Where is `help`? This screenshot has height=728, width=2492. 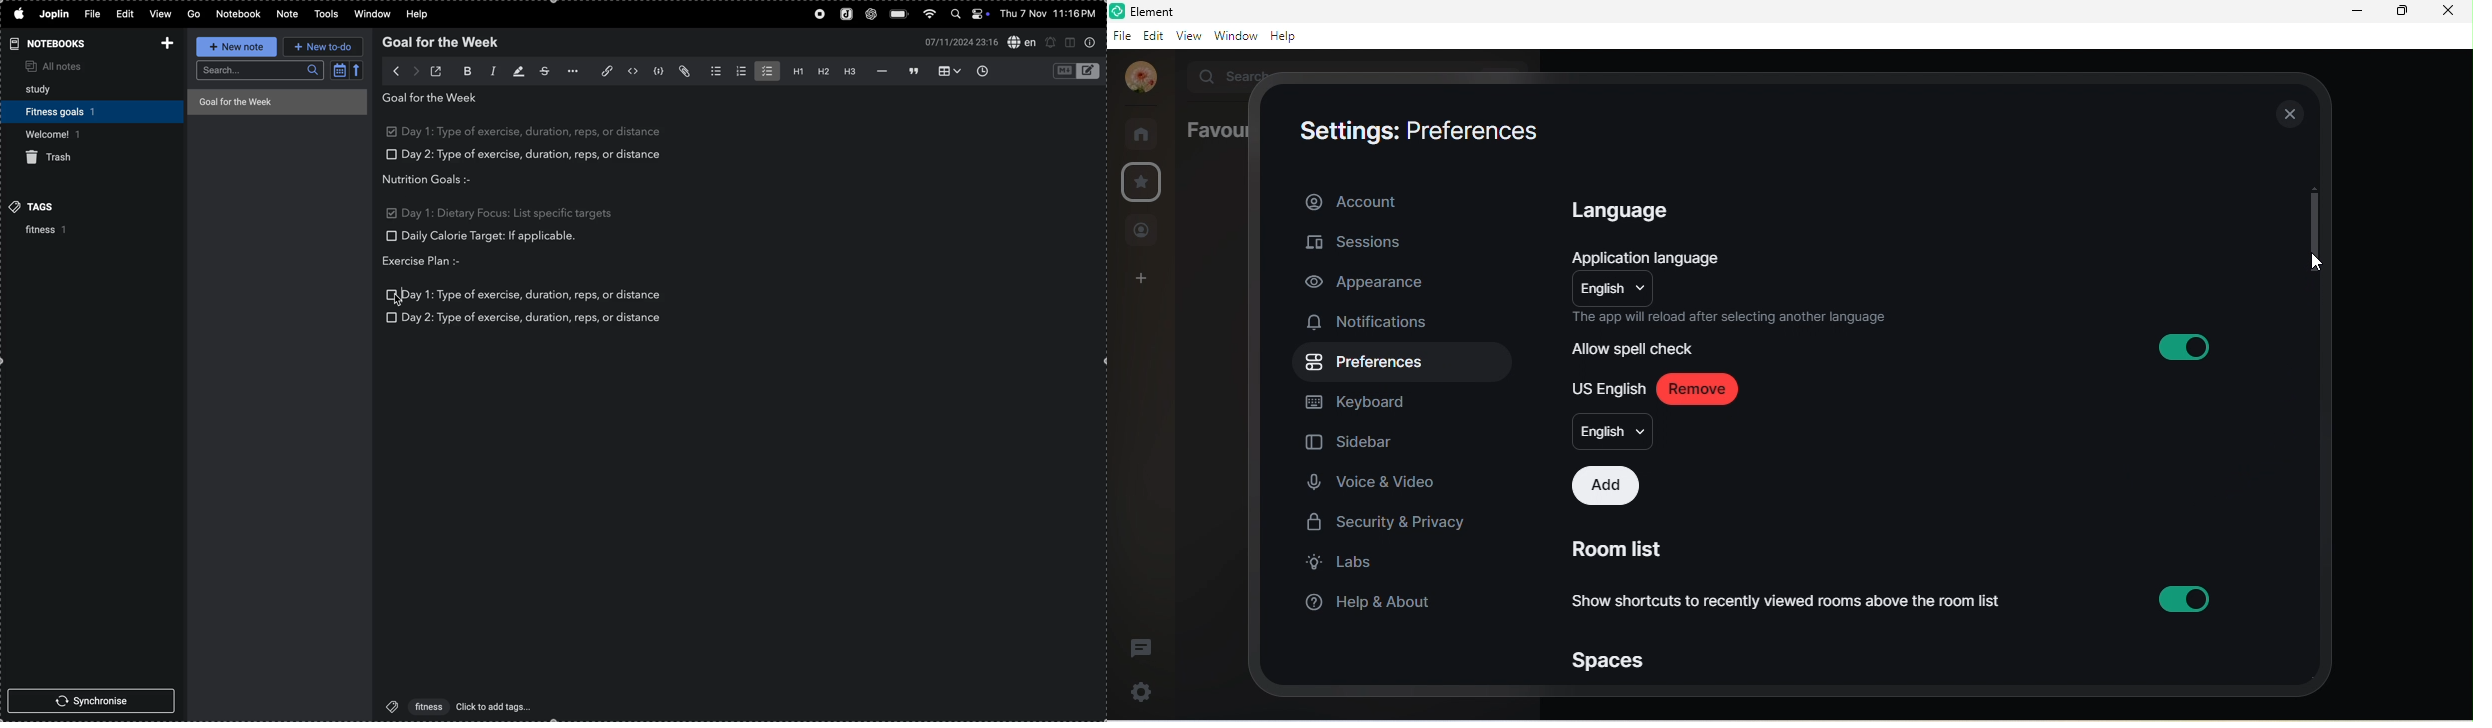
help is located at coordinates (417, 13).